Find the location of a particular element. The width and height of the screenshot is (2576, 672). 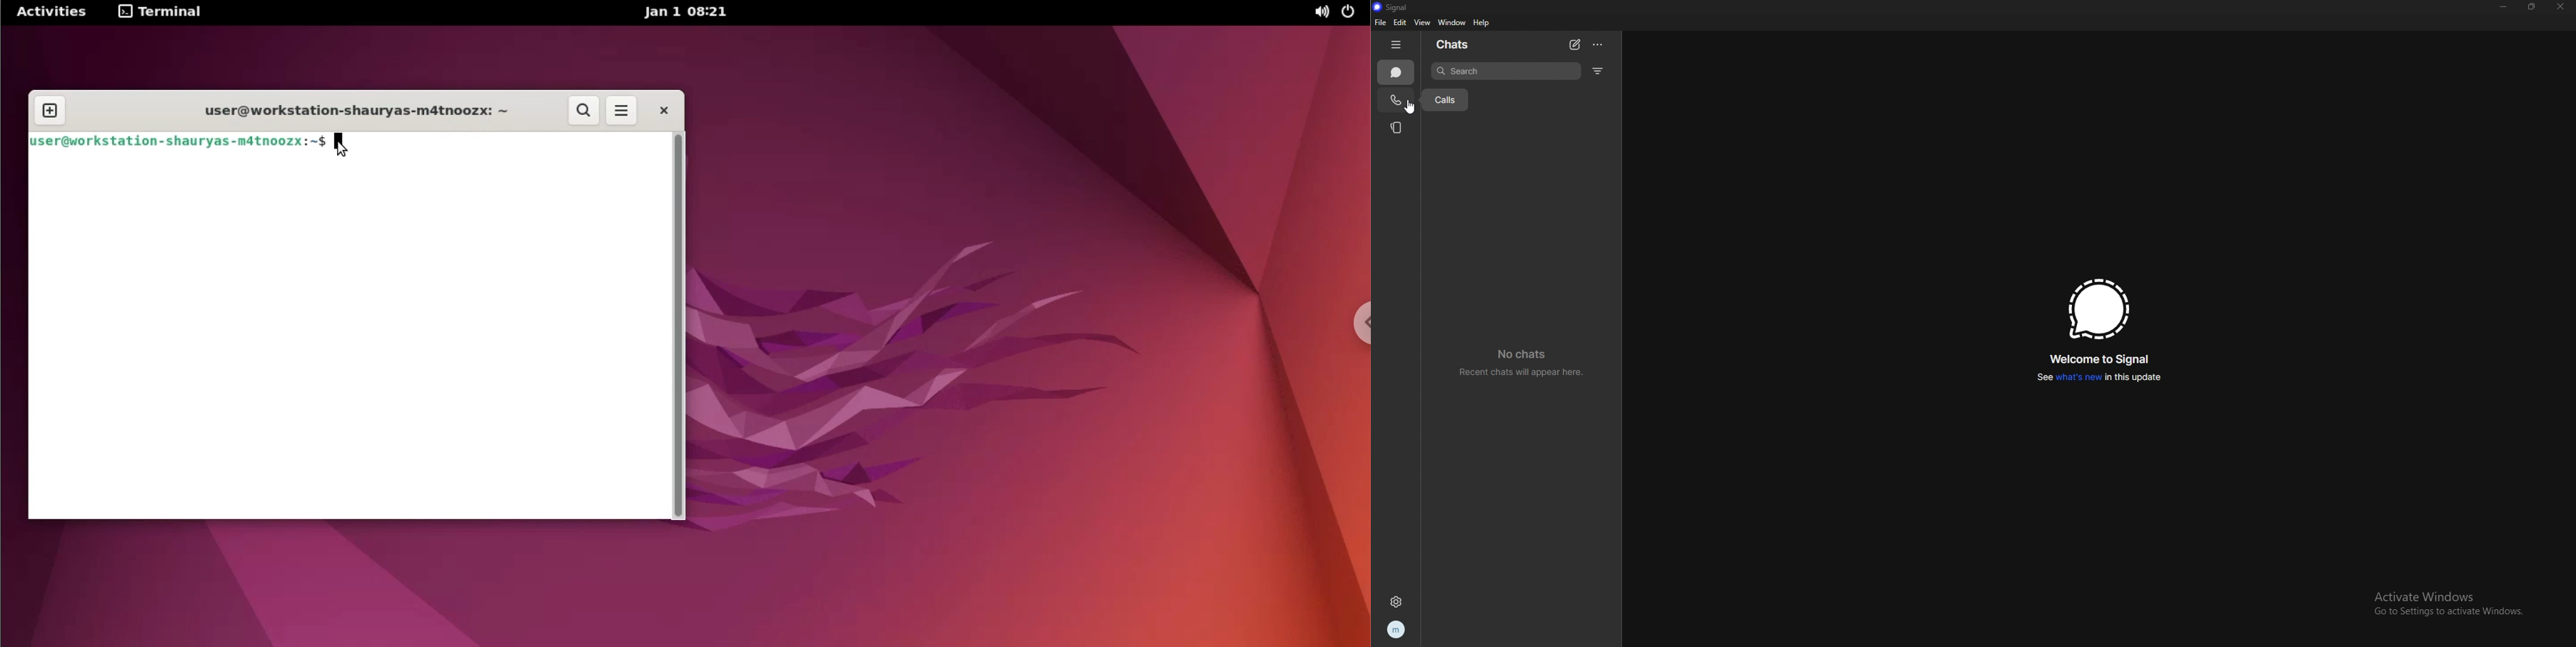

cursor is located at coordinates (1412, 111).